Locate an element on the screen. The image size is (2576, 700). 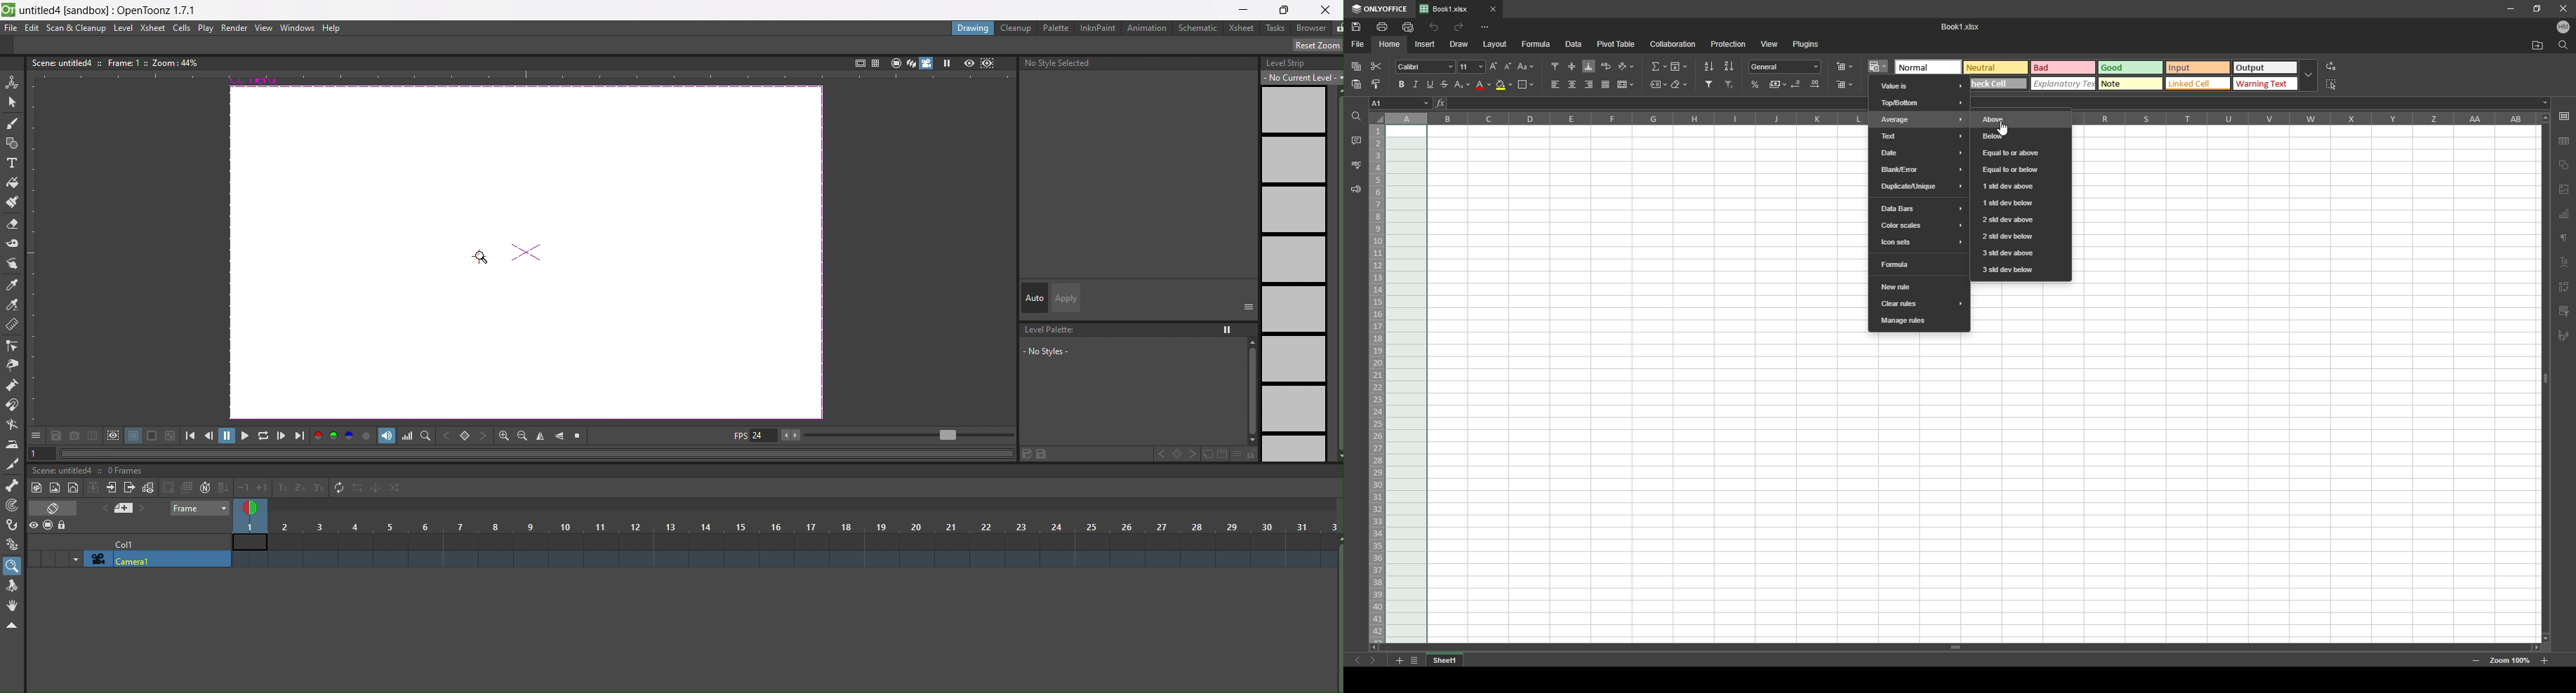
image is located at coordinates (2564, 189).